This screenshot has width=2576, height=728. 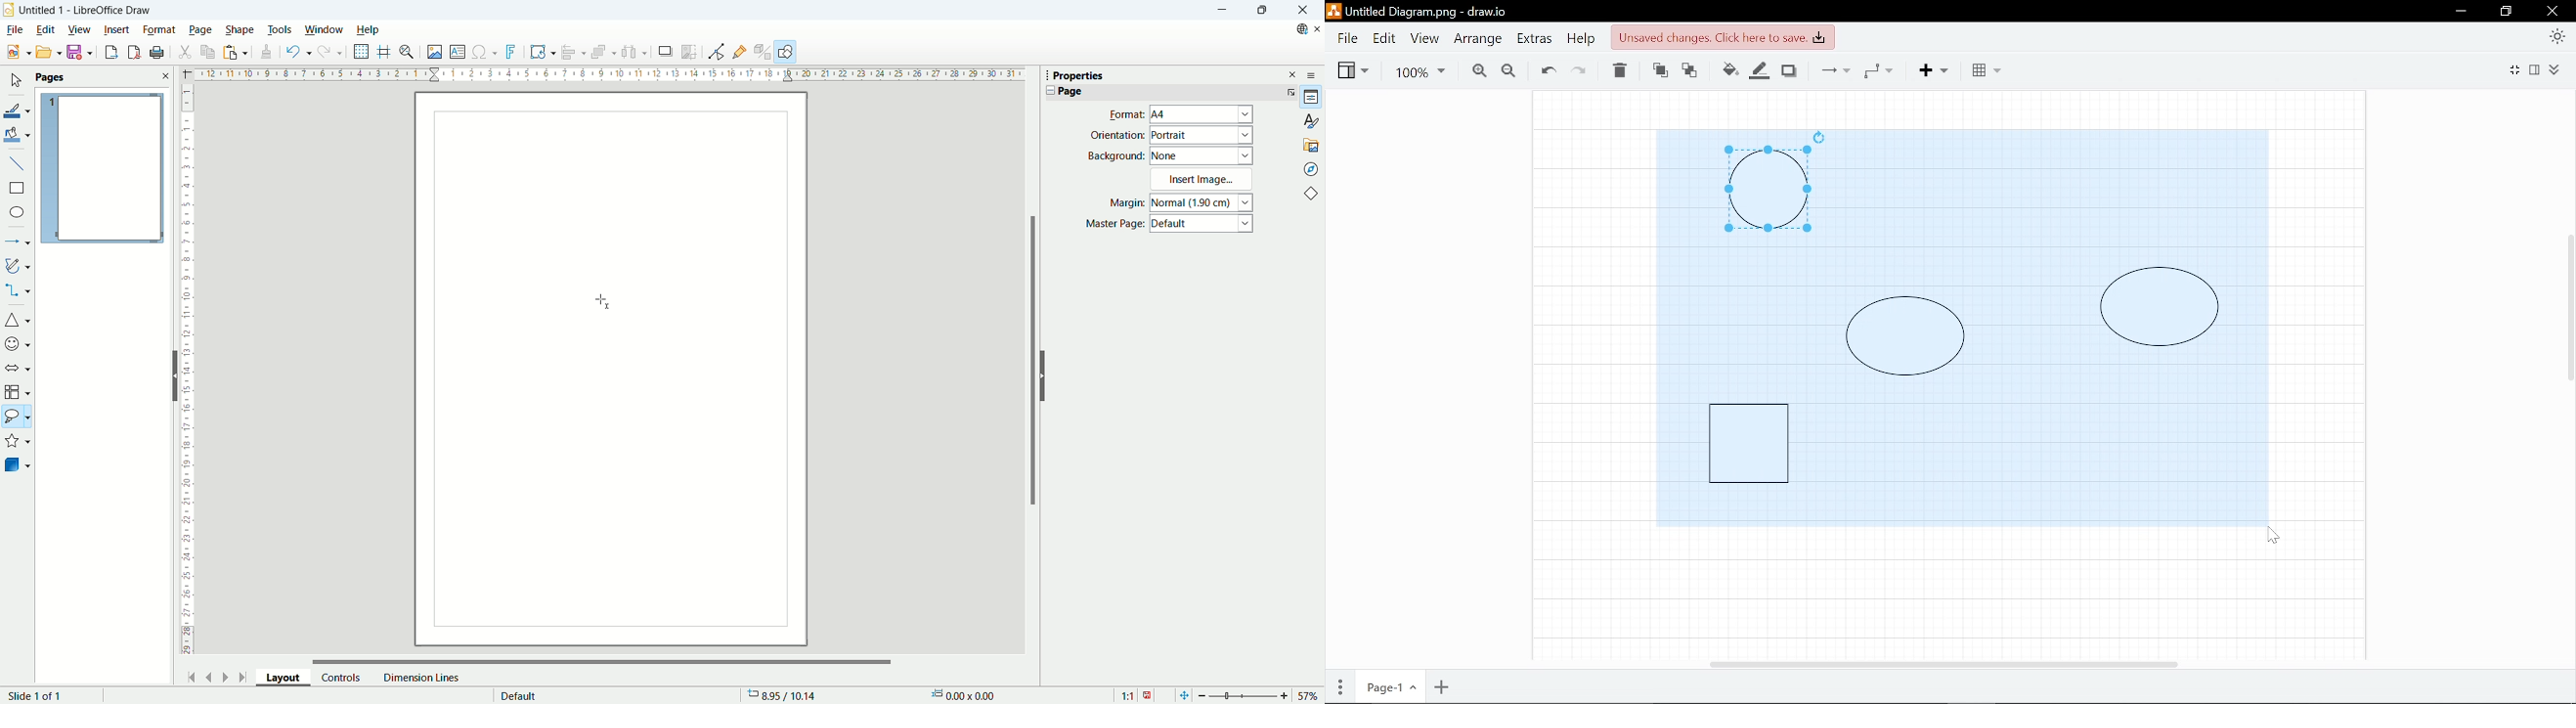 I want to click on A4, so click(x=1203, y=115).